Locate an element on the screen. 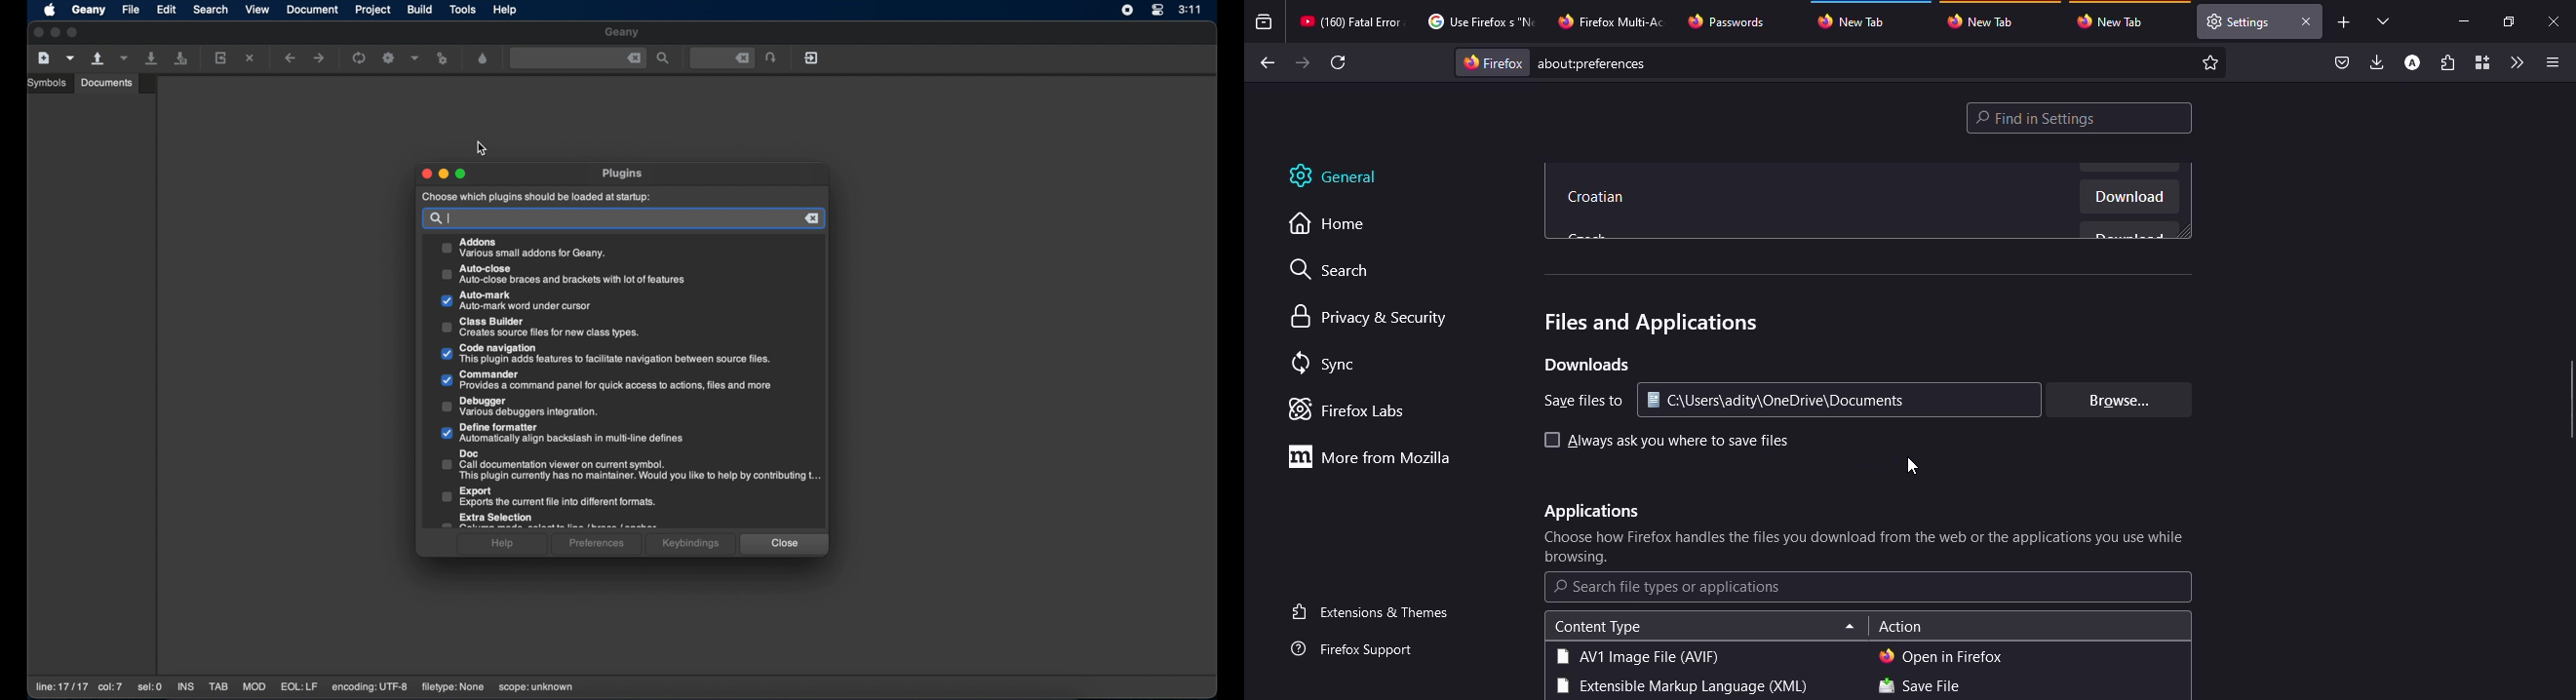 The height and width of the screenshot is (700, 2576). tools is located at coordinates (463, 10).